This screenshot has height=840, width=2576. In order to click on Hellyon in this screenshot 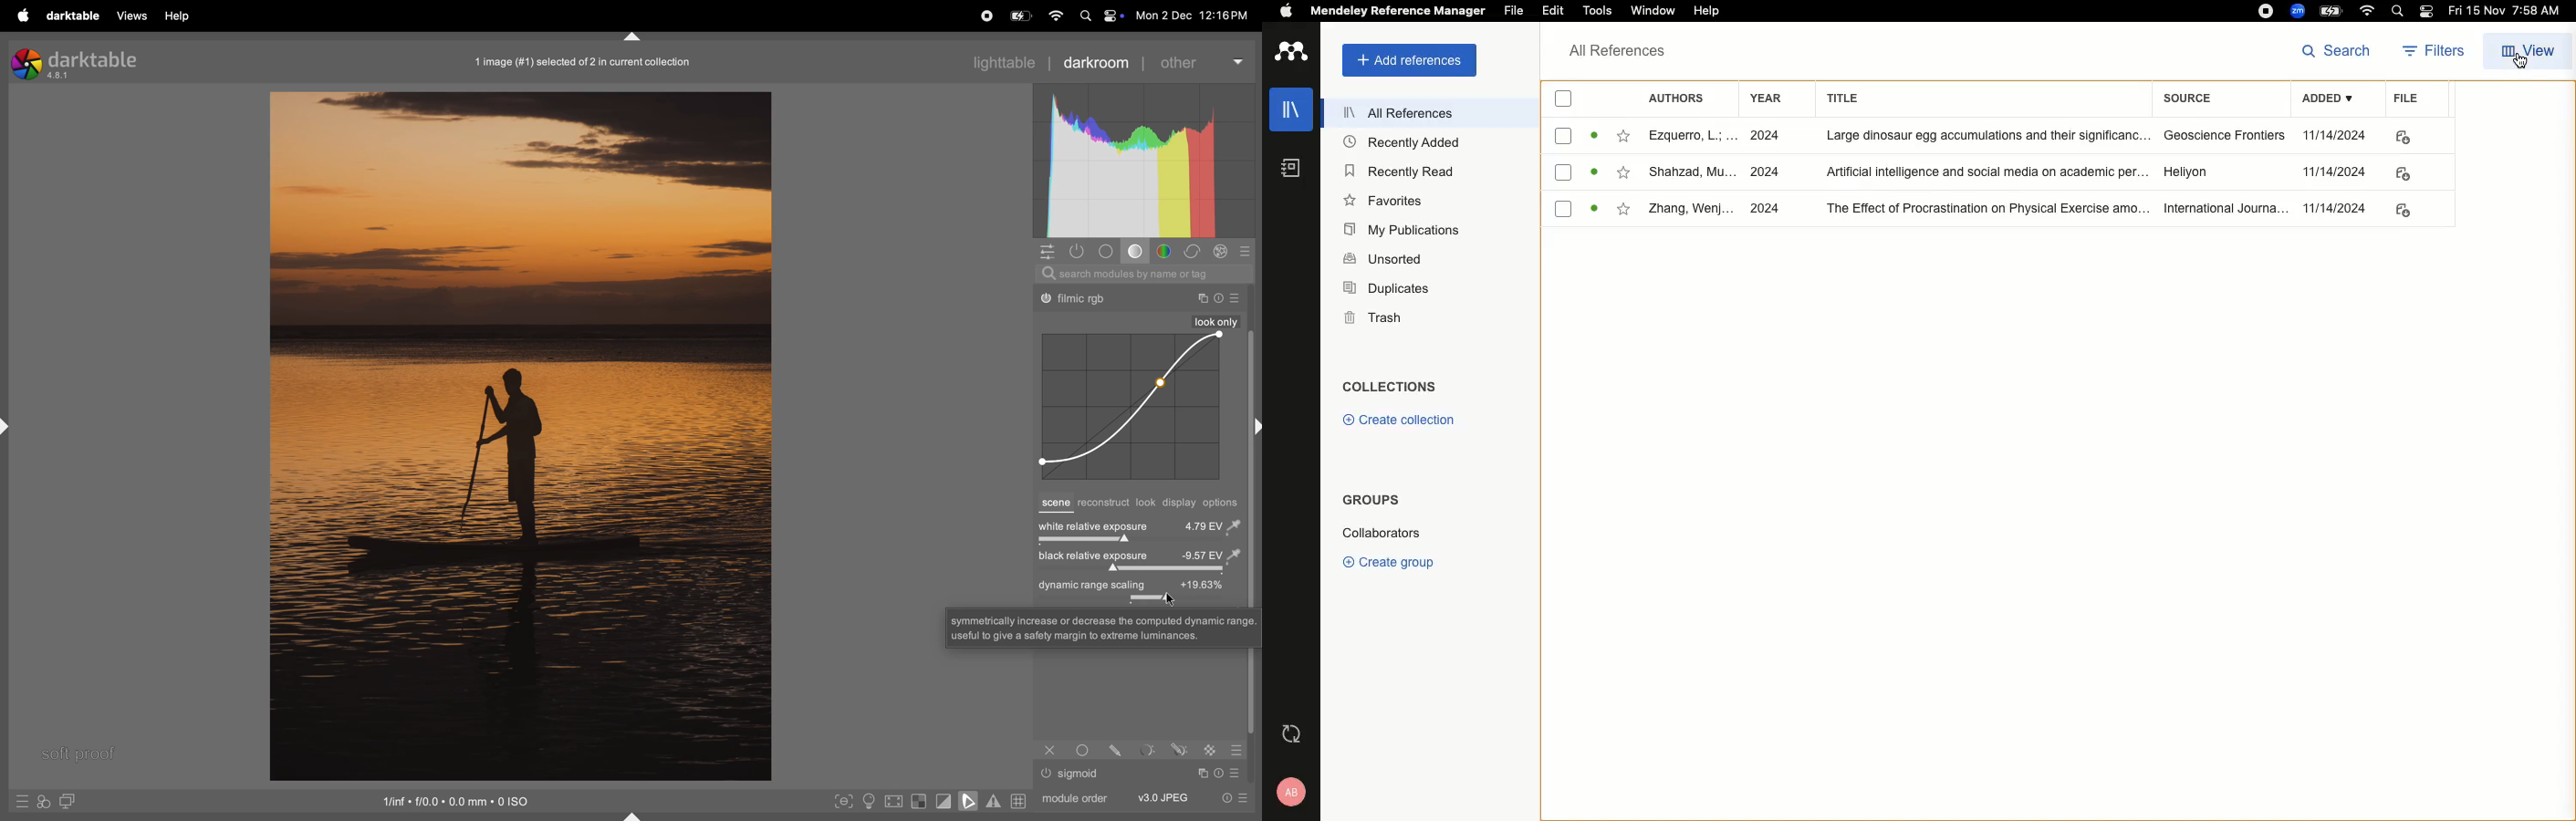, I will do `click(2189, 173)`.